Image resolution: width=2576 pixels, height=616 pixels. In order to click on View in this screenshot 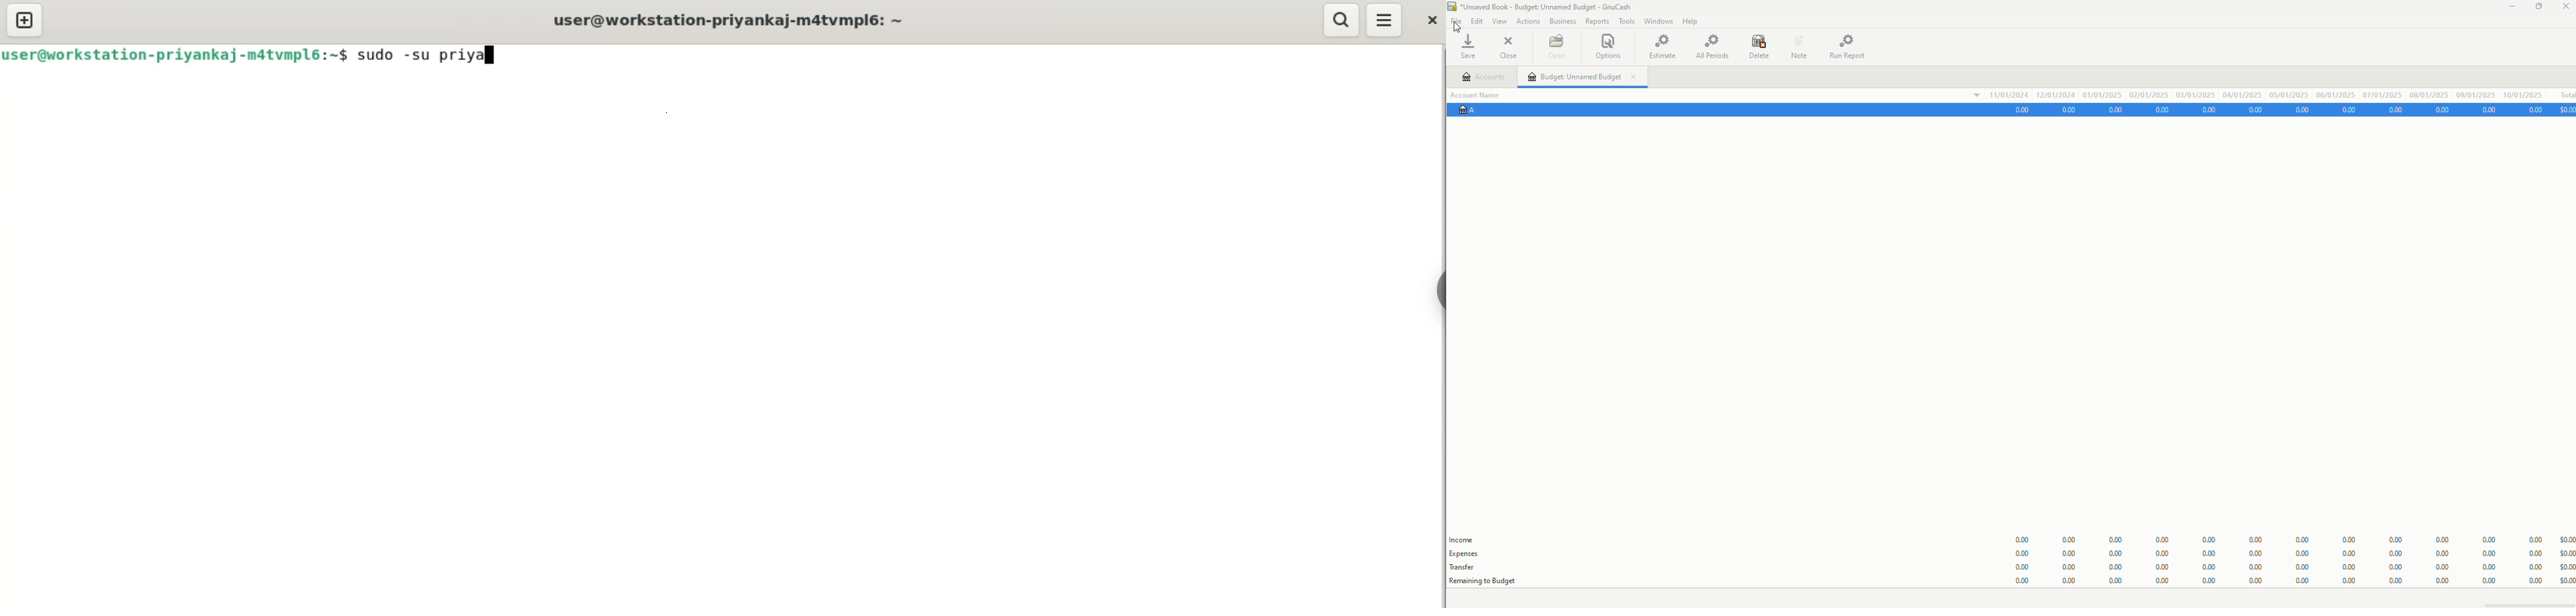, I will do `click(1497, 20)`.